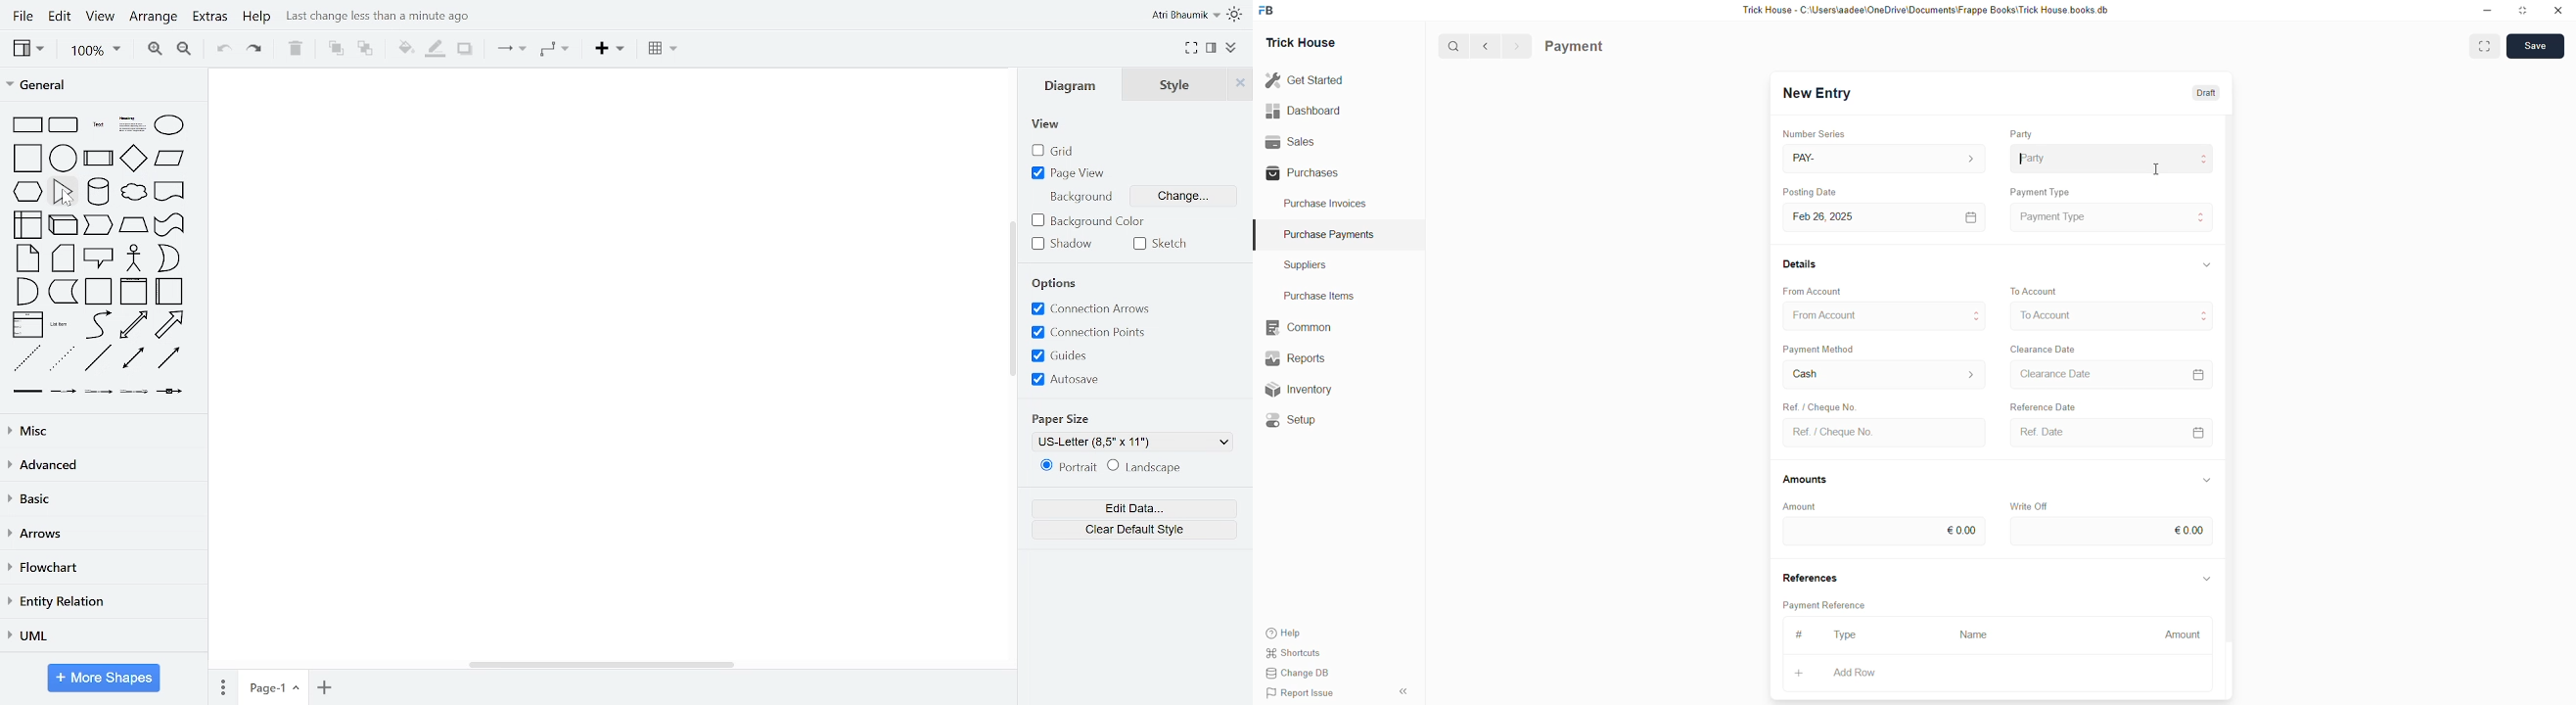 The height and width of the screenshot is (728, 2576). I want to click on zoom out, so click(183, 50).